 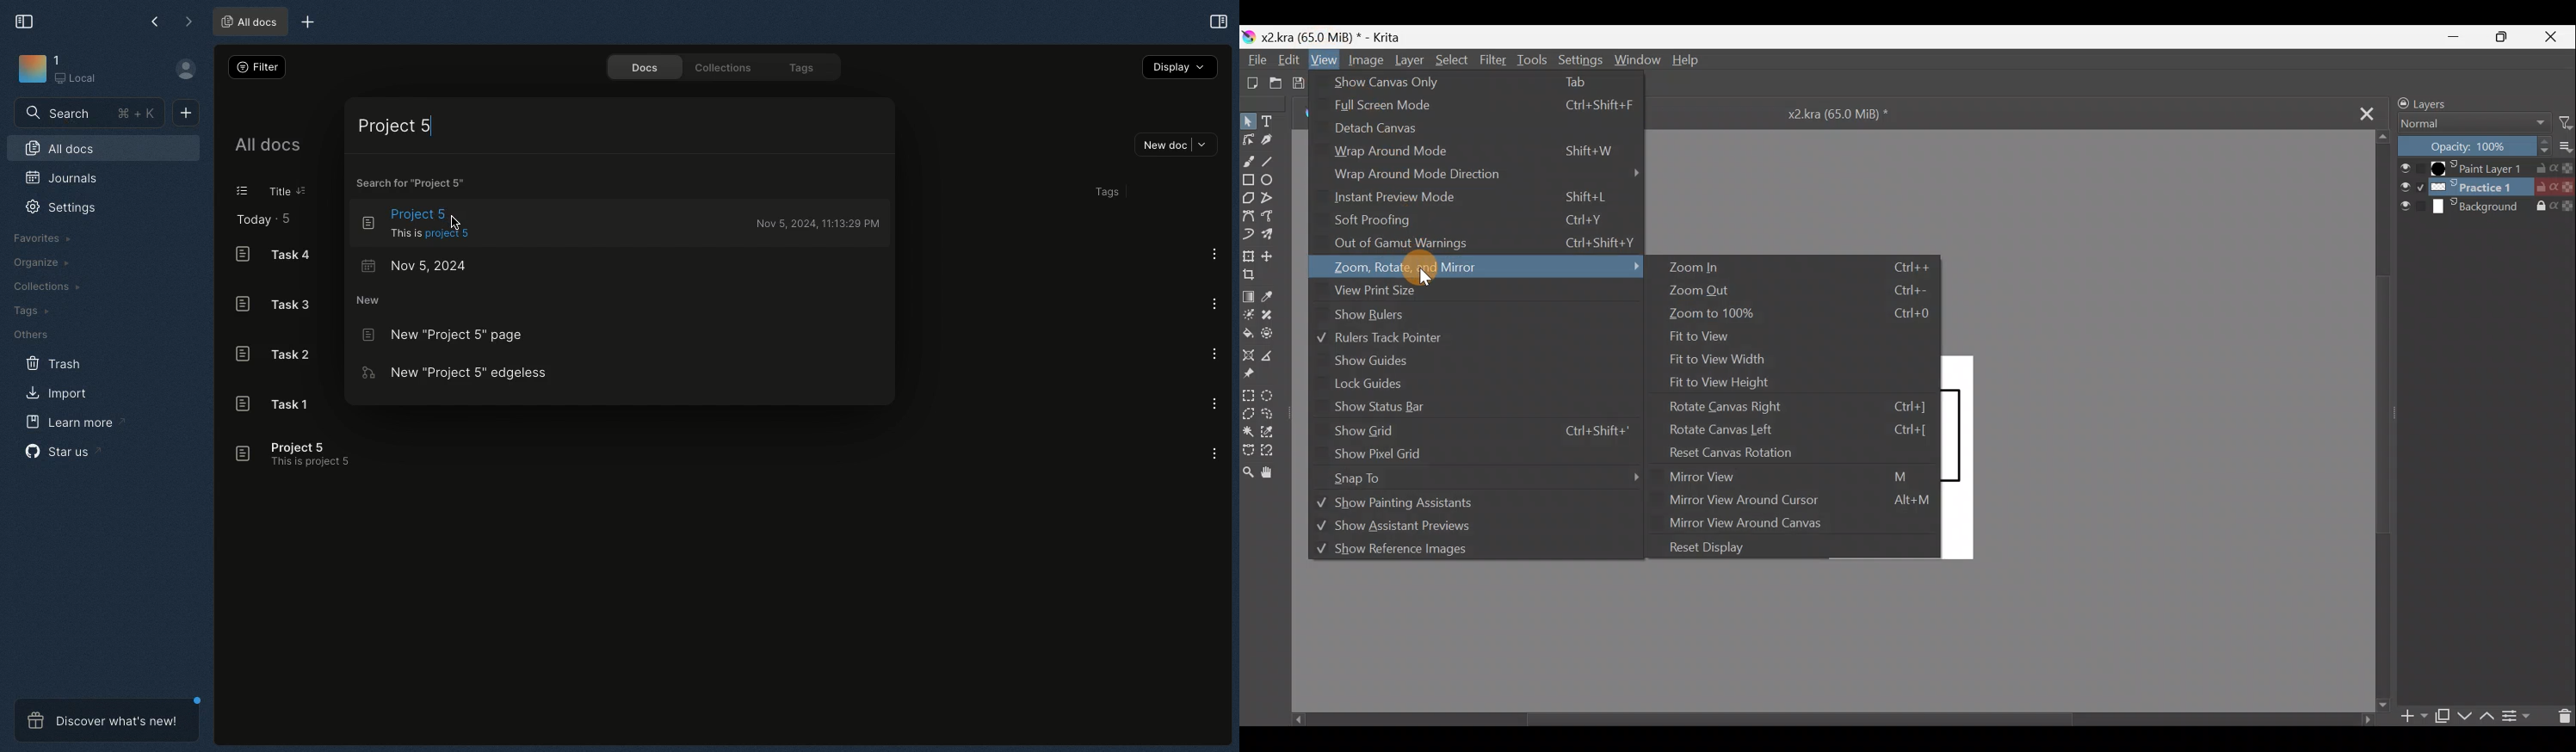 I want to click on Nov 5, 2024, so click(x=417, y=268).